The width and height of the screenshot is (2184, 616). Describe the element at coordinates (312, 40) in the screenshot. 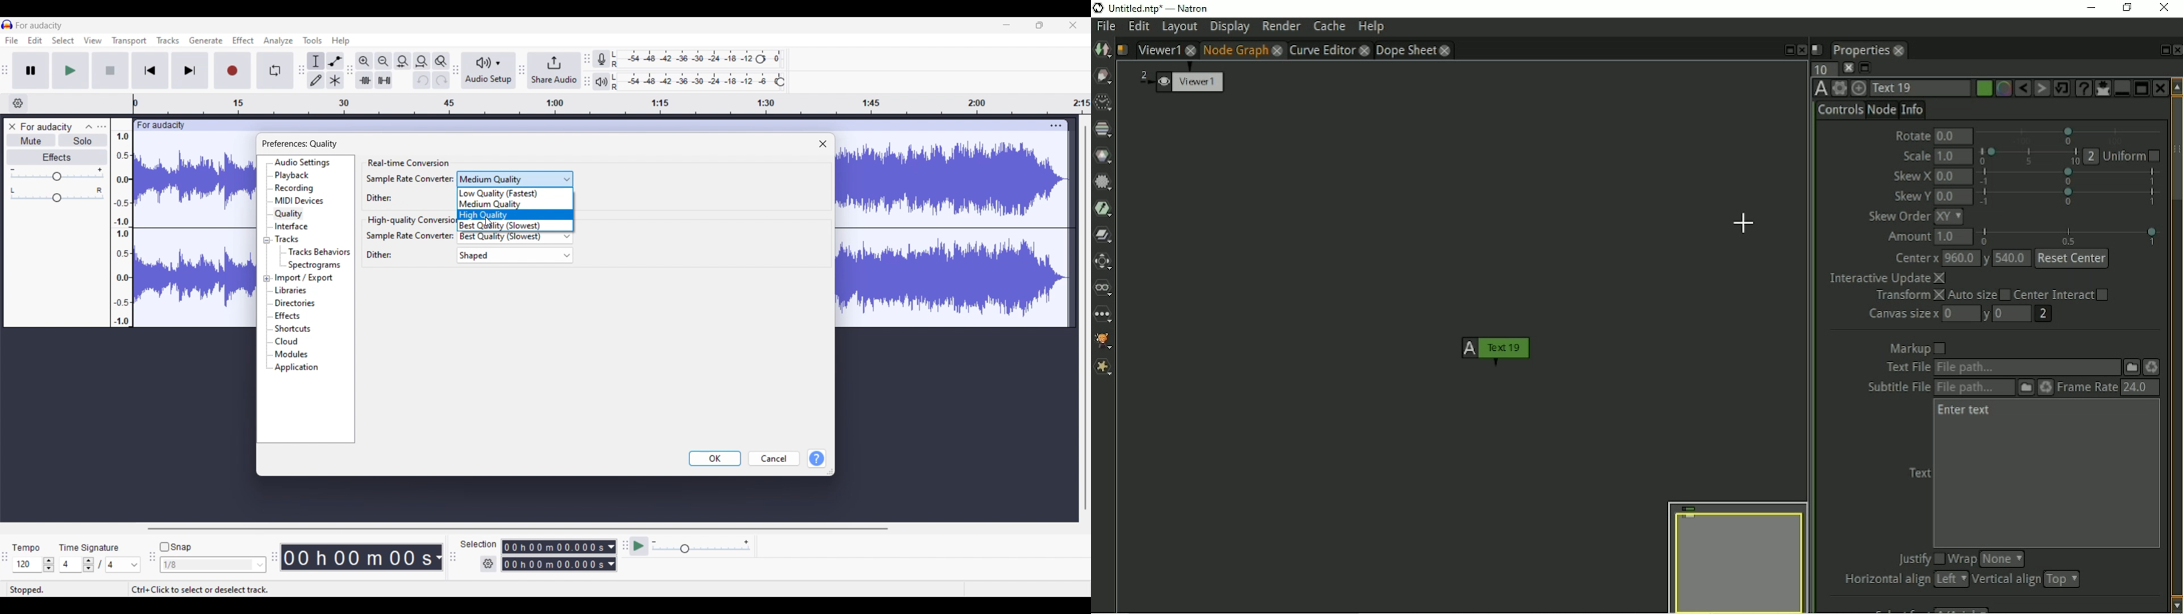

I see `Tools menu` at that location.